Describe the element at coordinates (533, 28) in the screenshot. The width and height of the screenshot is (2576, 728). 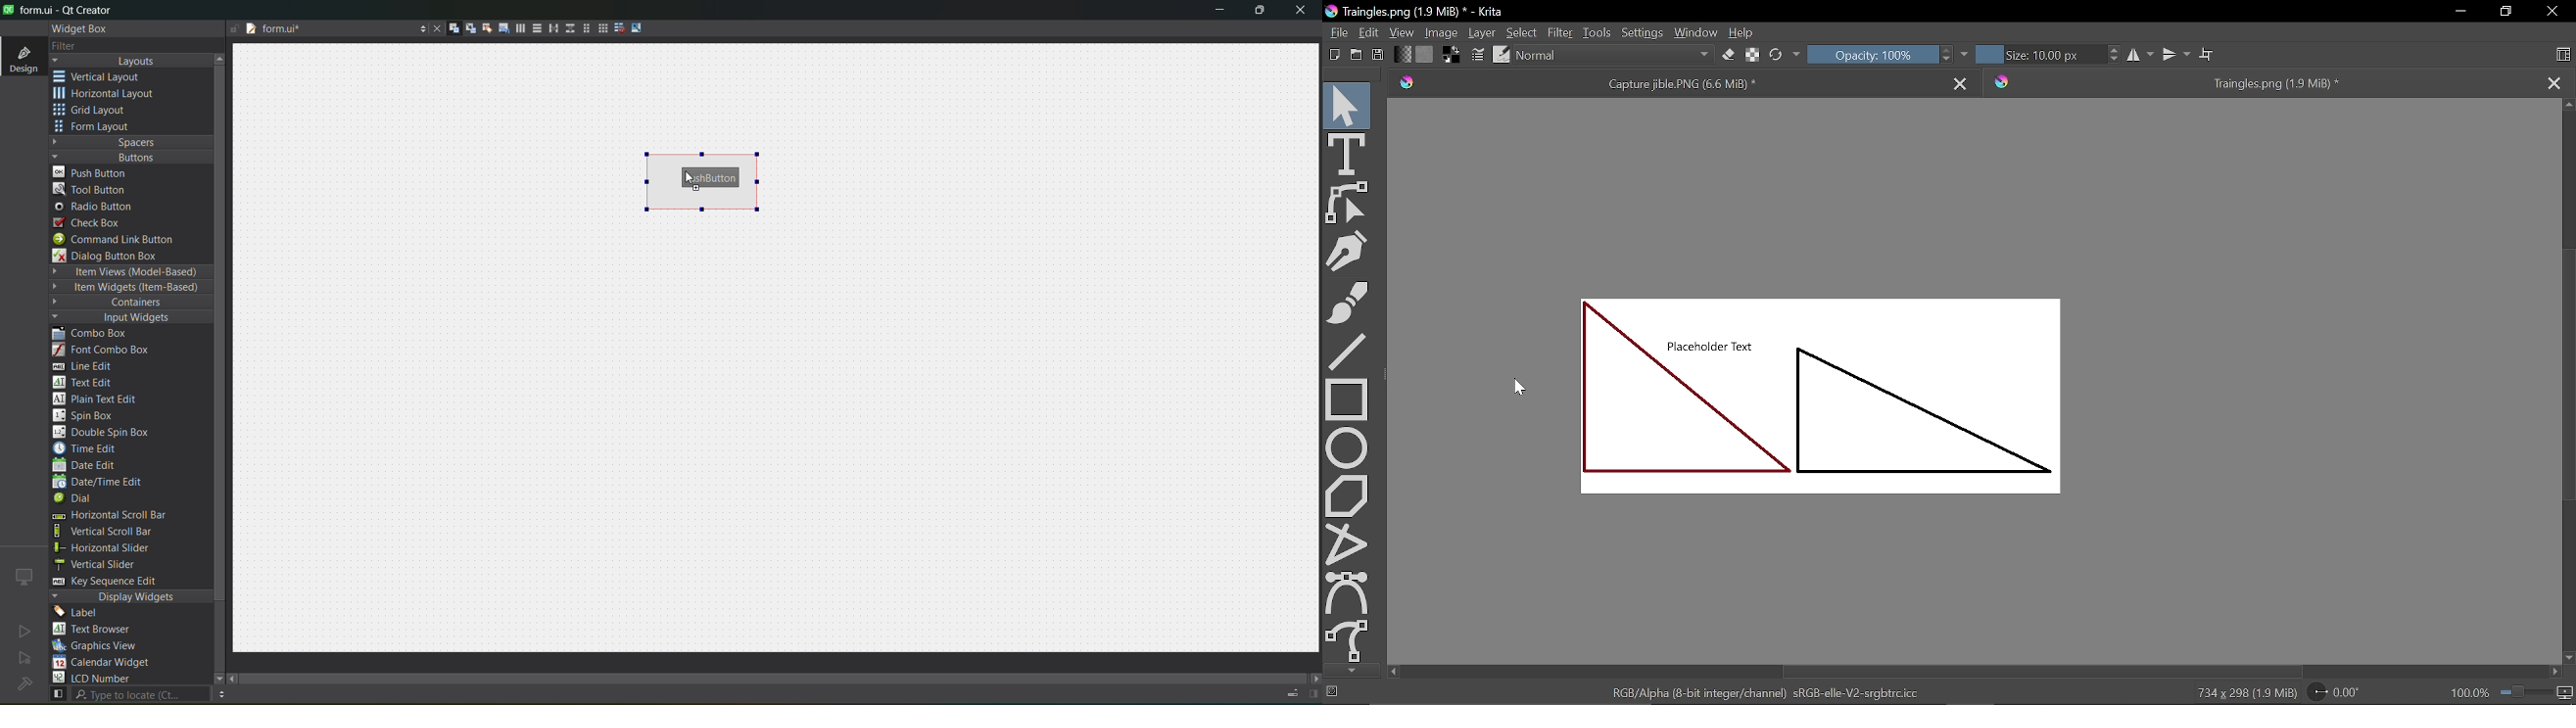
I see `layout vertically` at that location.